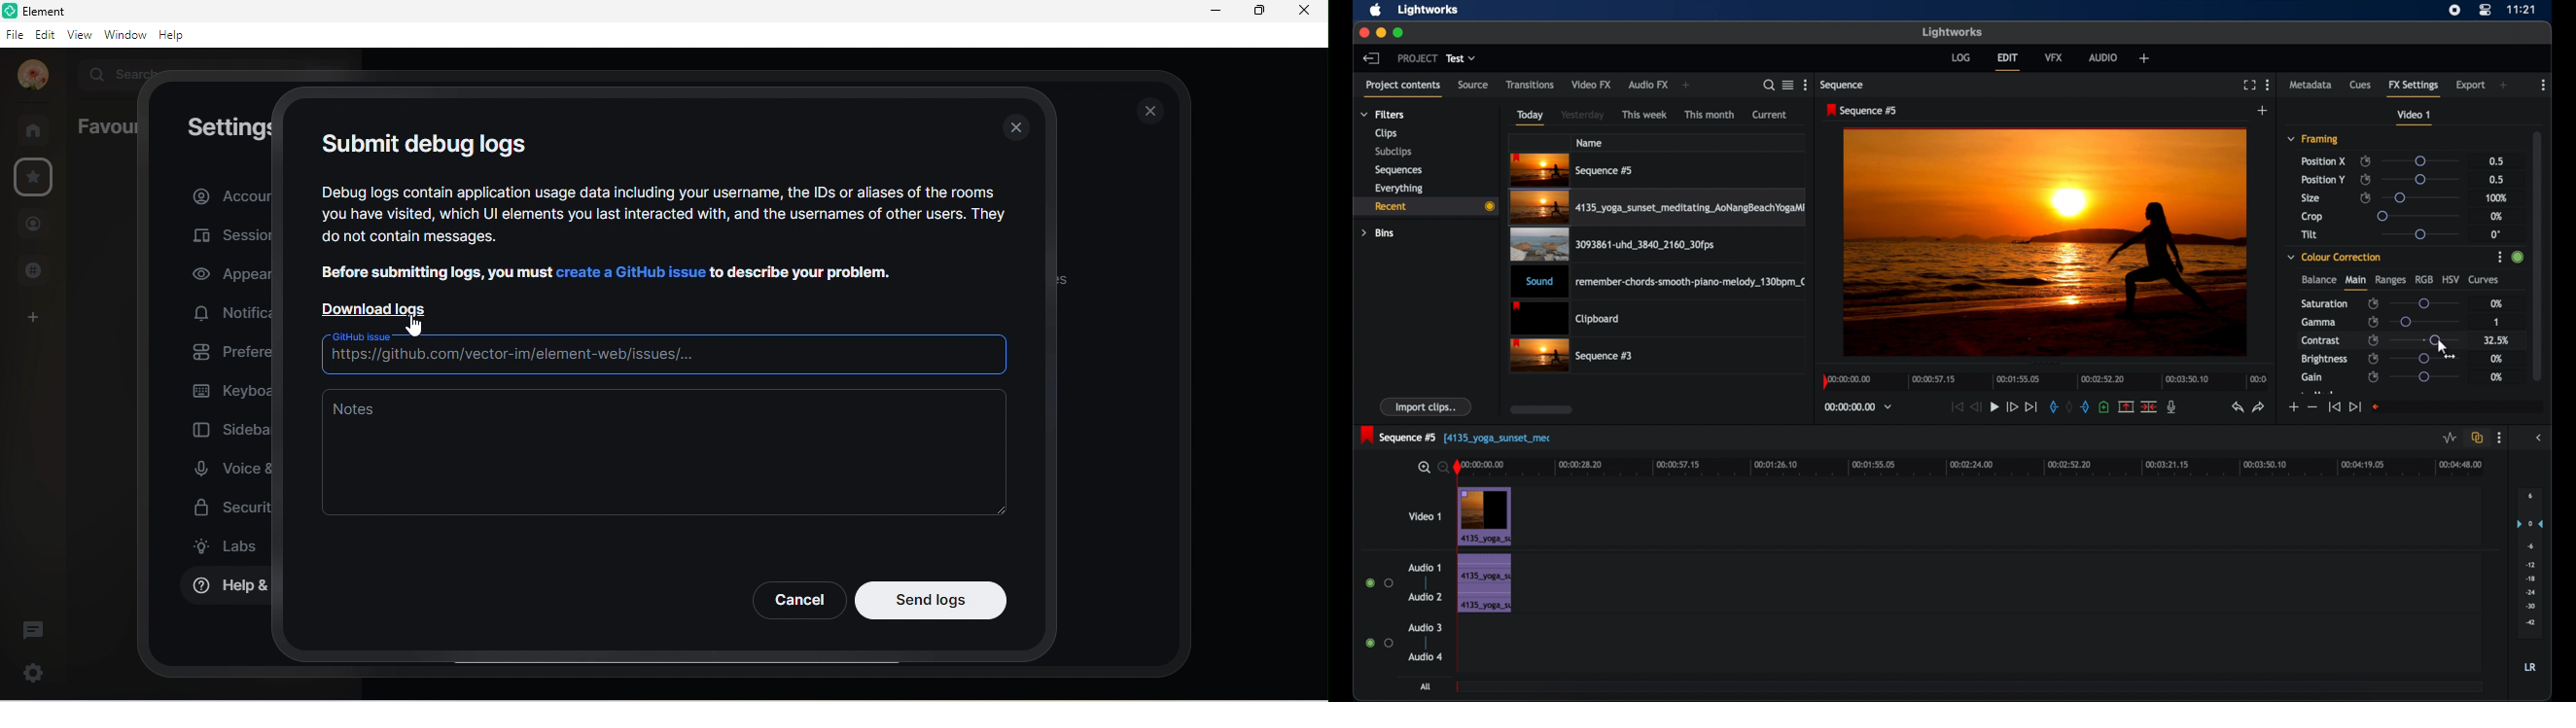  I want to click on jump to start, so click(1956, 406).